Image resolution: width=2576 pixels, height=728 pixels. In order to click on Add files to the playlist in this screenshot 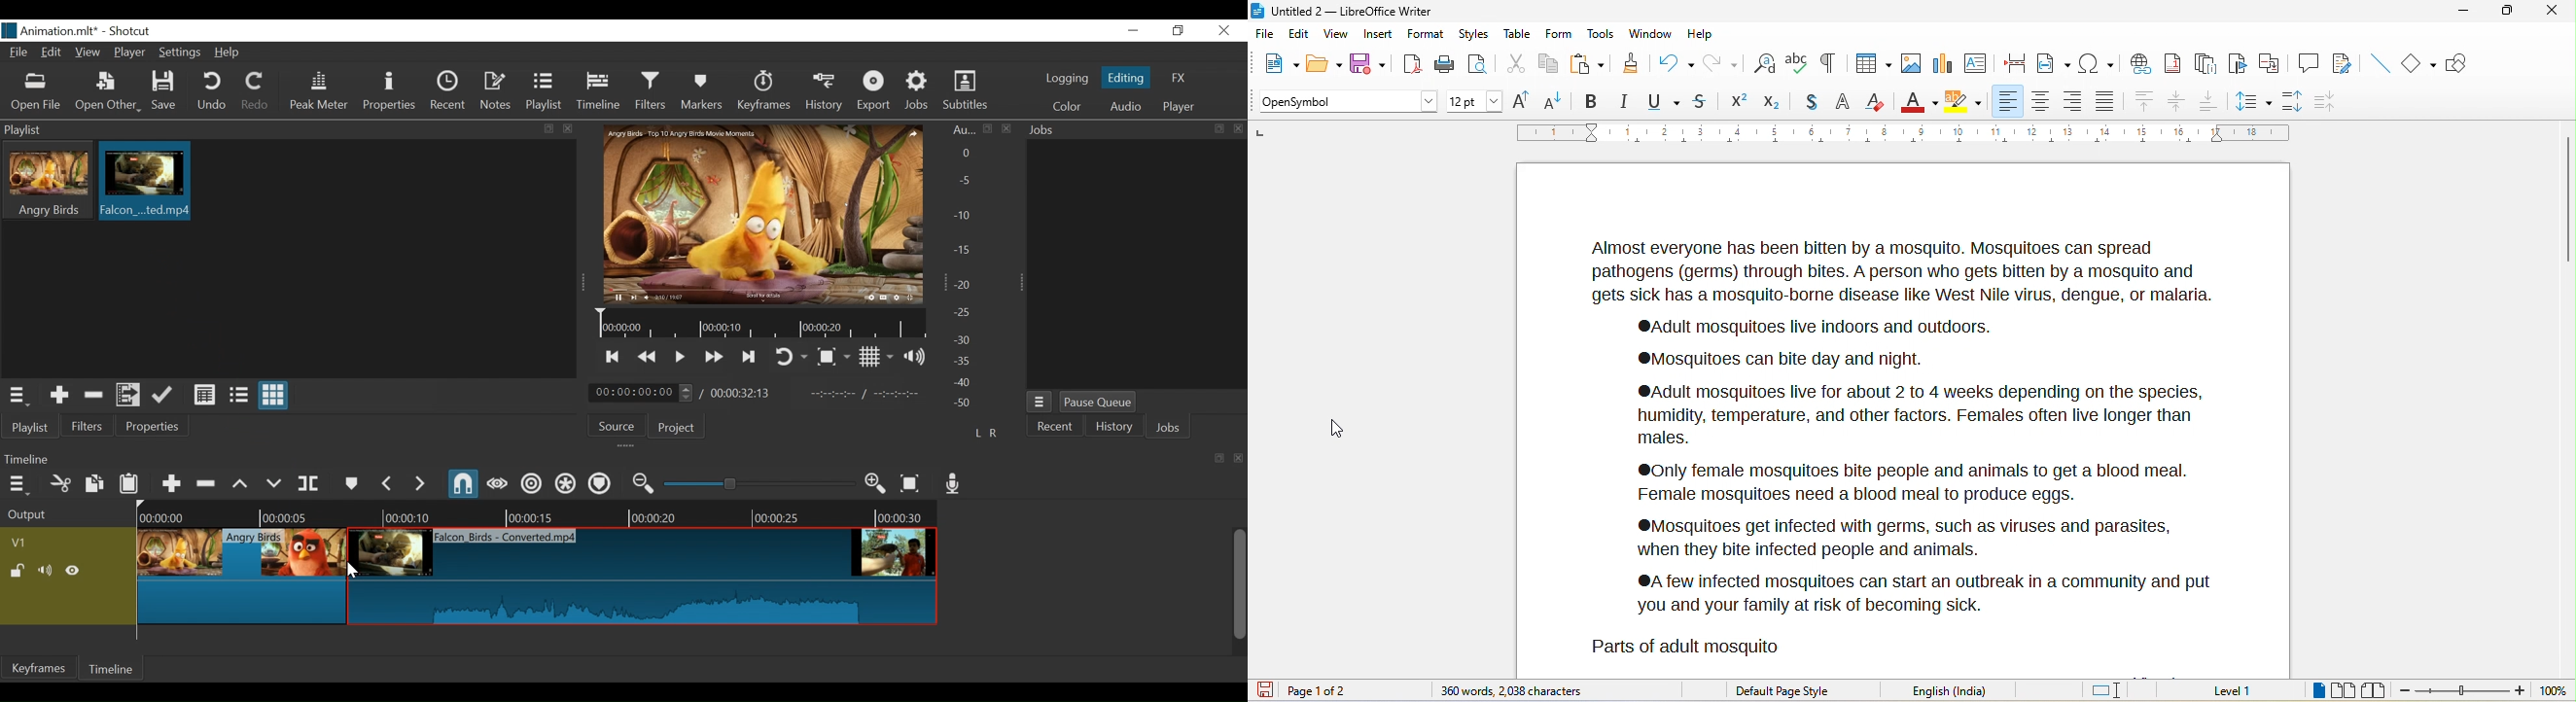, I will do `click(128, 395)`.